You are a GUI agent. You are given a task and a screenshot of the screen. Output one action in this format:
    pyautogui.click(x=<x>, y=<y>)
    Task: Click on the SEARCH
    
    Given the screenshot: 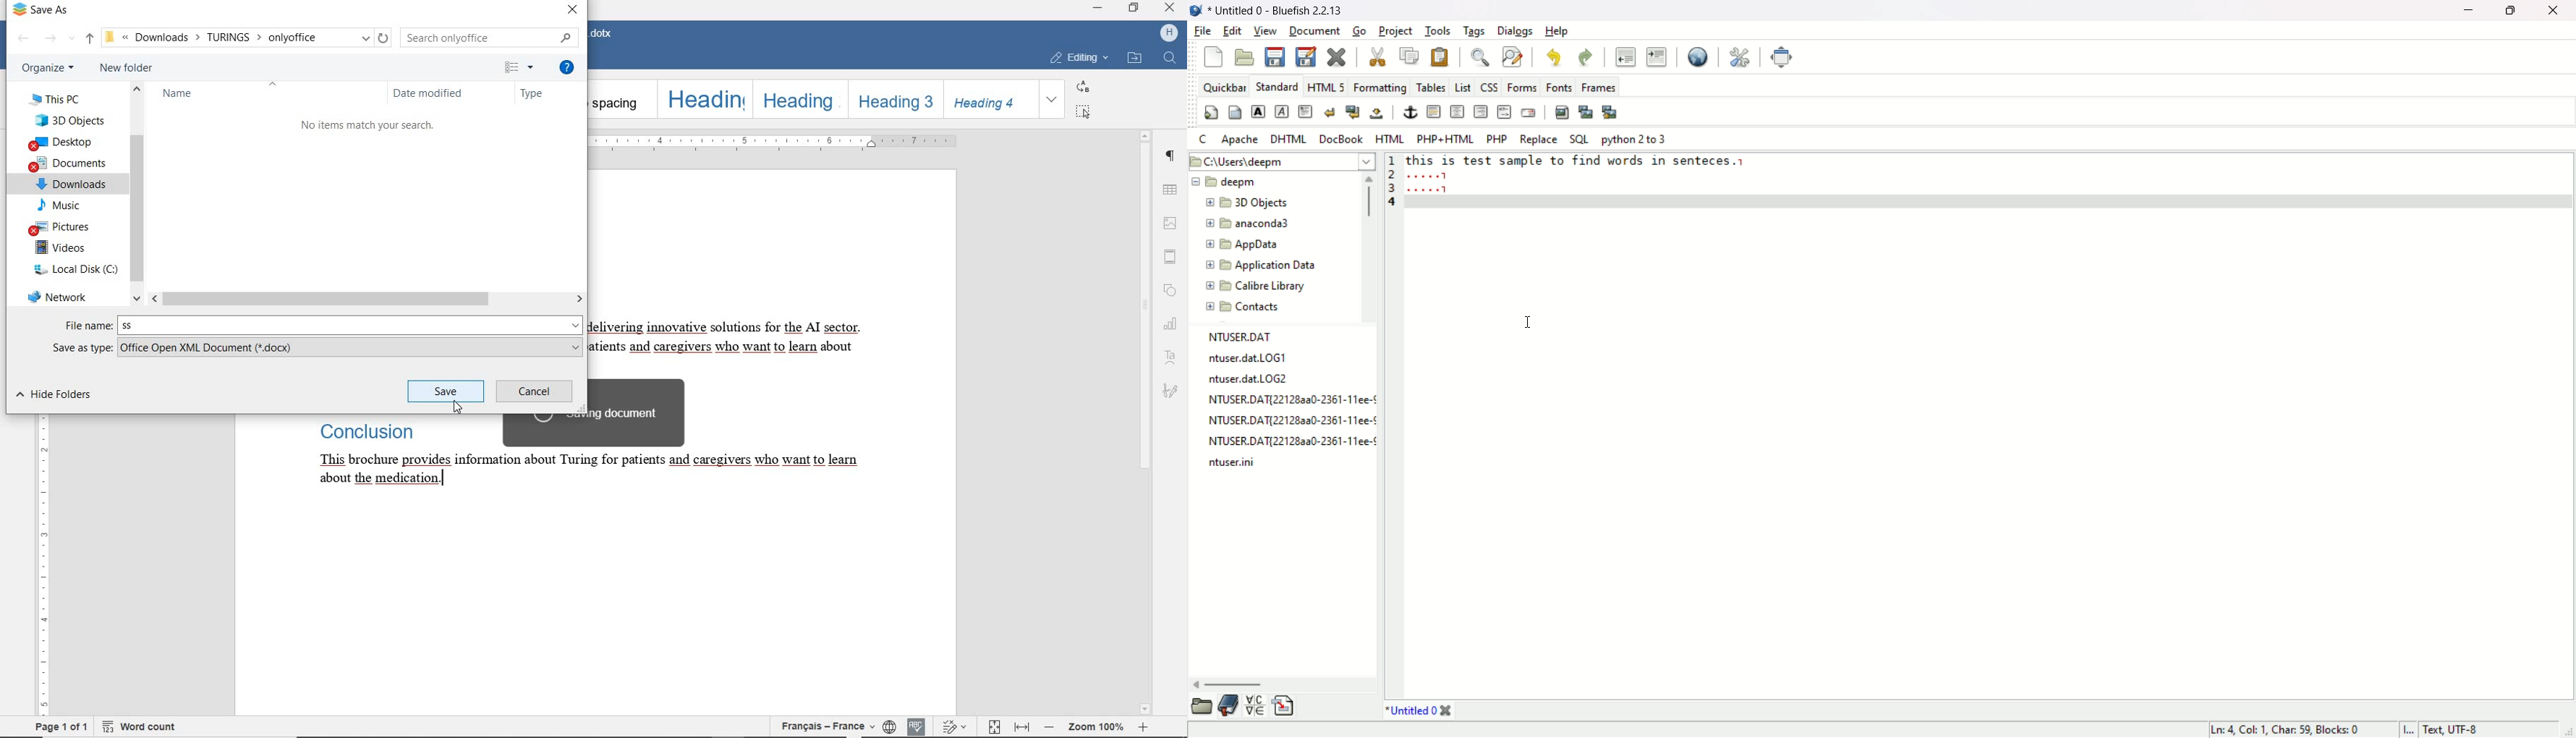 What is the action you would take?
    pyautogui.click(x=489, y=36)
    